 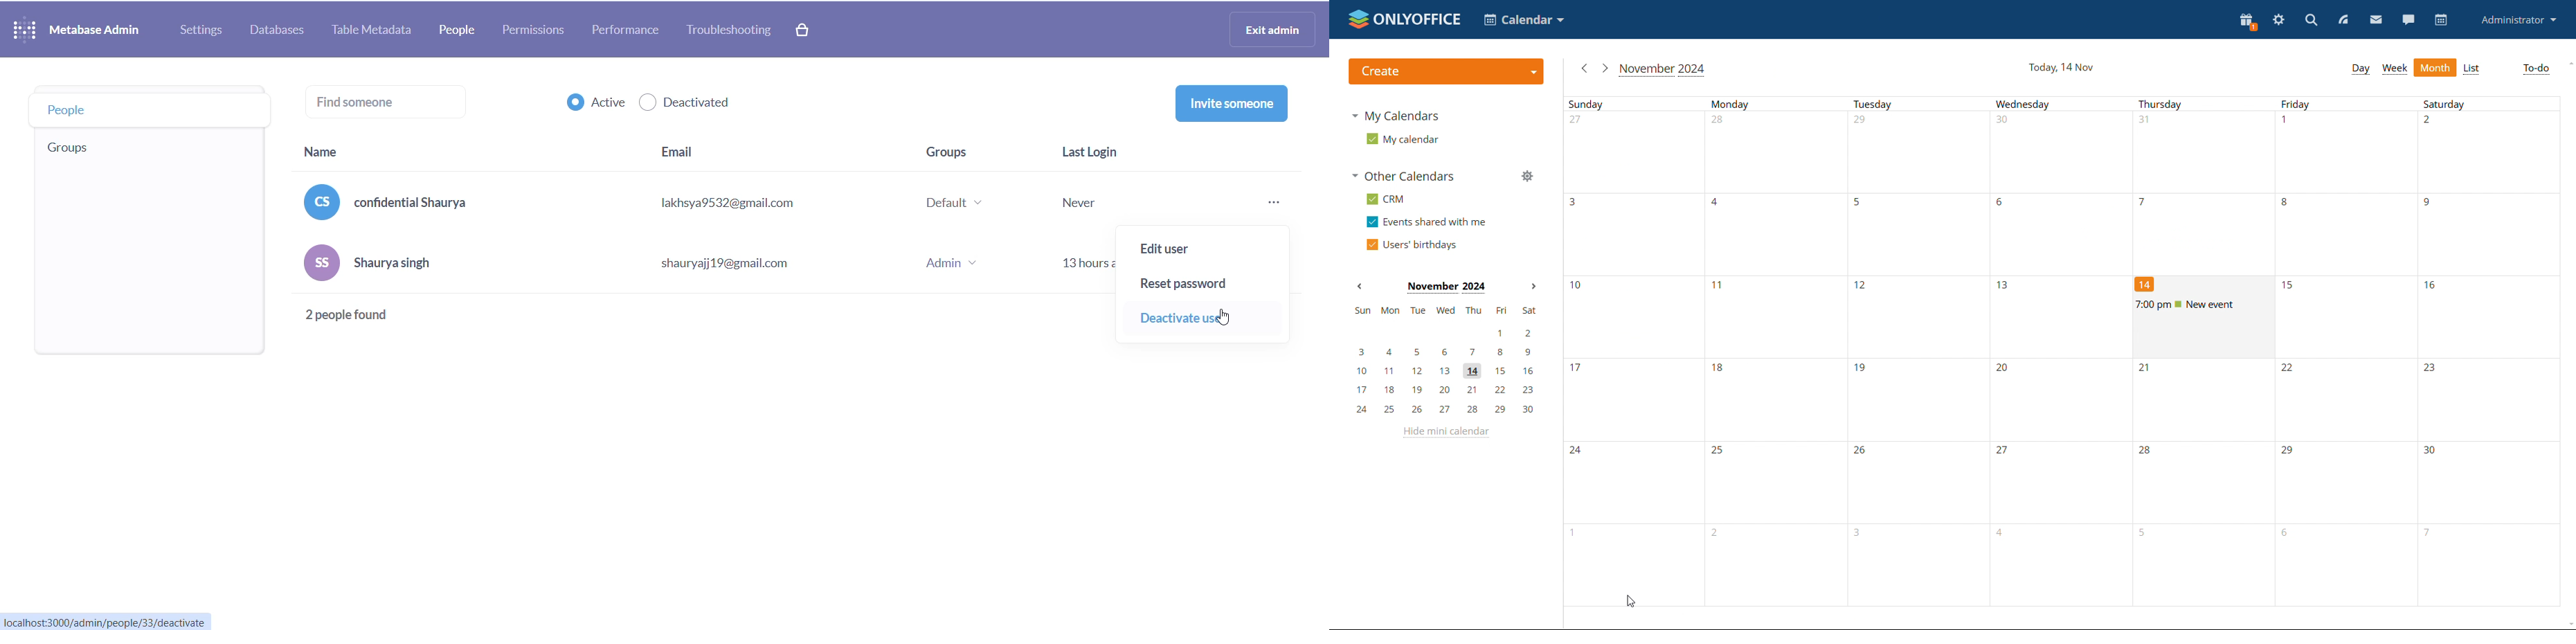 I want to click on email, so click(x=745, y=264).